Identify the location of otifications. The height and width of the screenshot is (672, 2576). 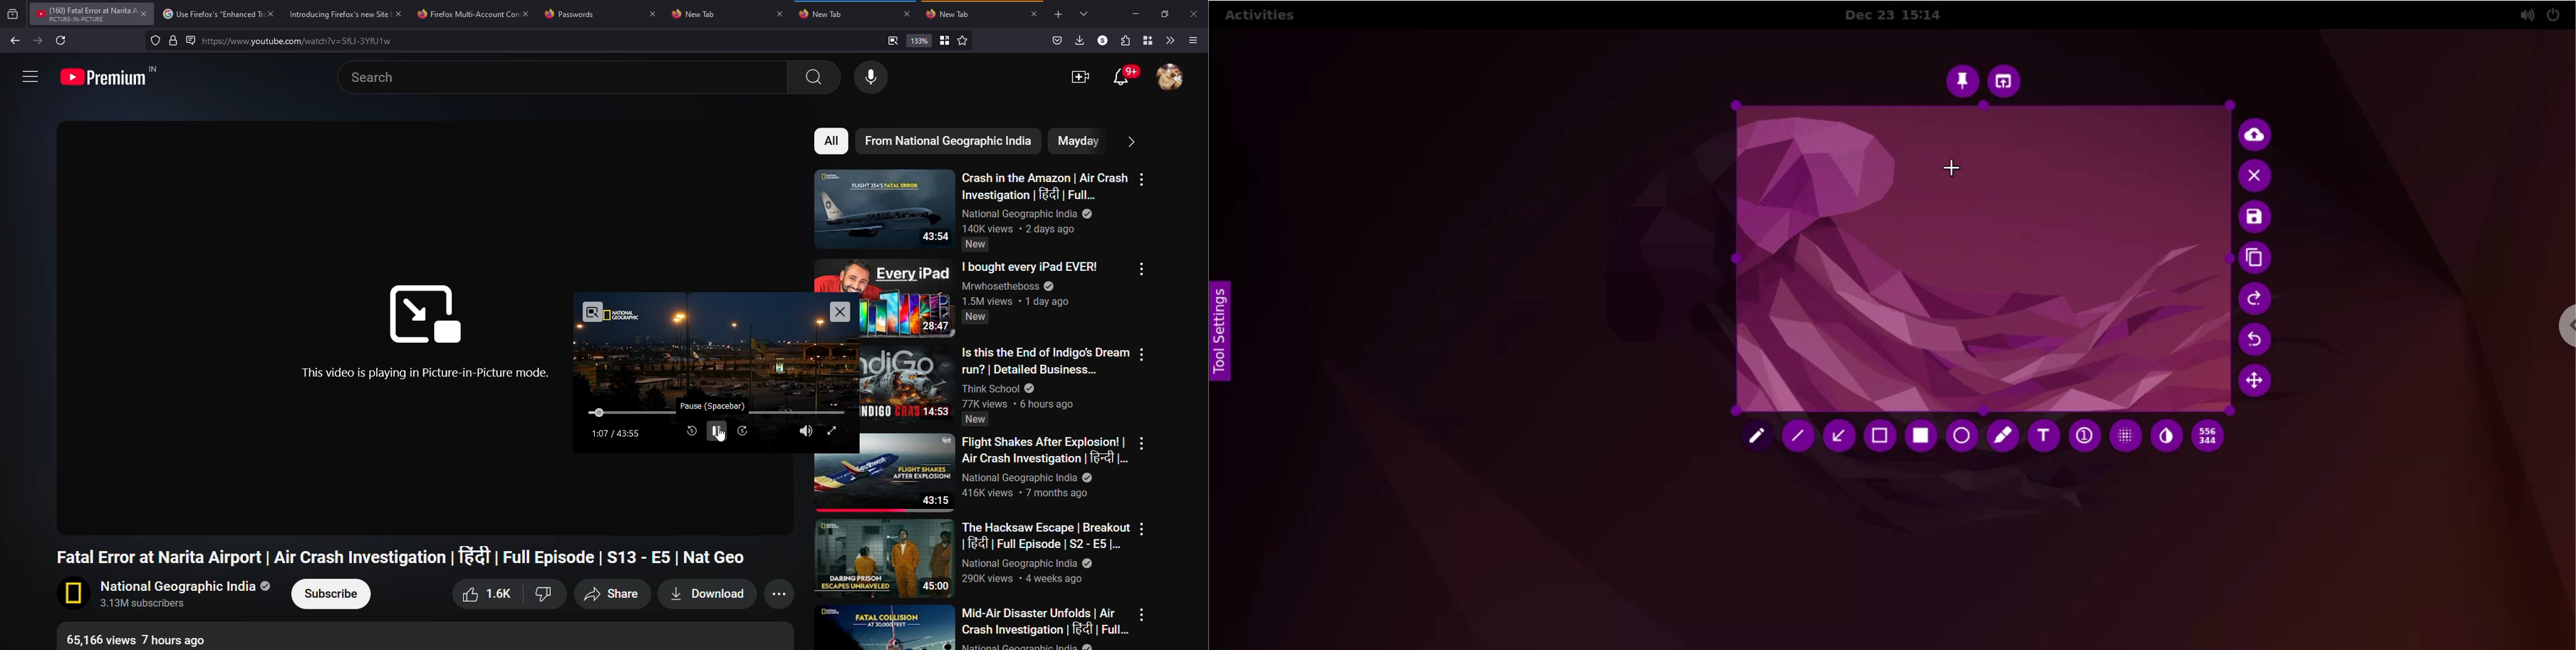
(1126, 77).